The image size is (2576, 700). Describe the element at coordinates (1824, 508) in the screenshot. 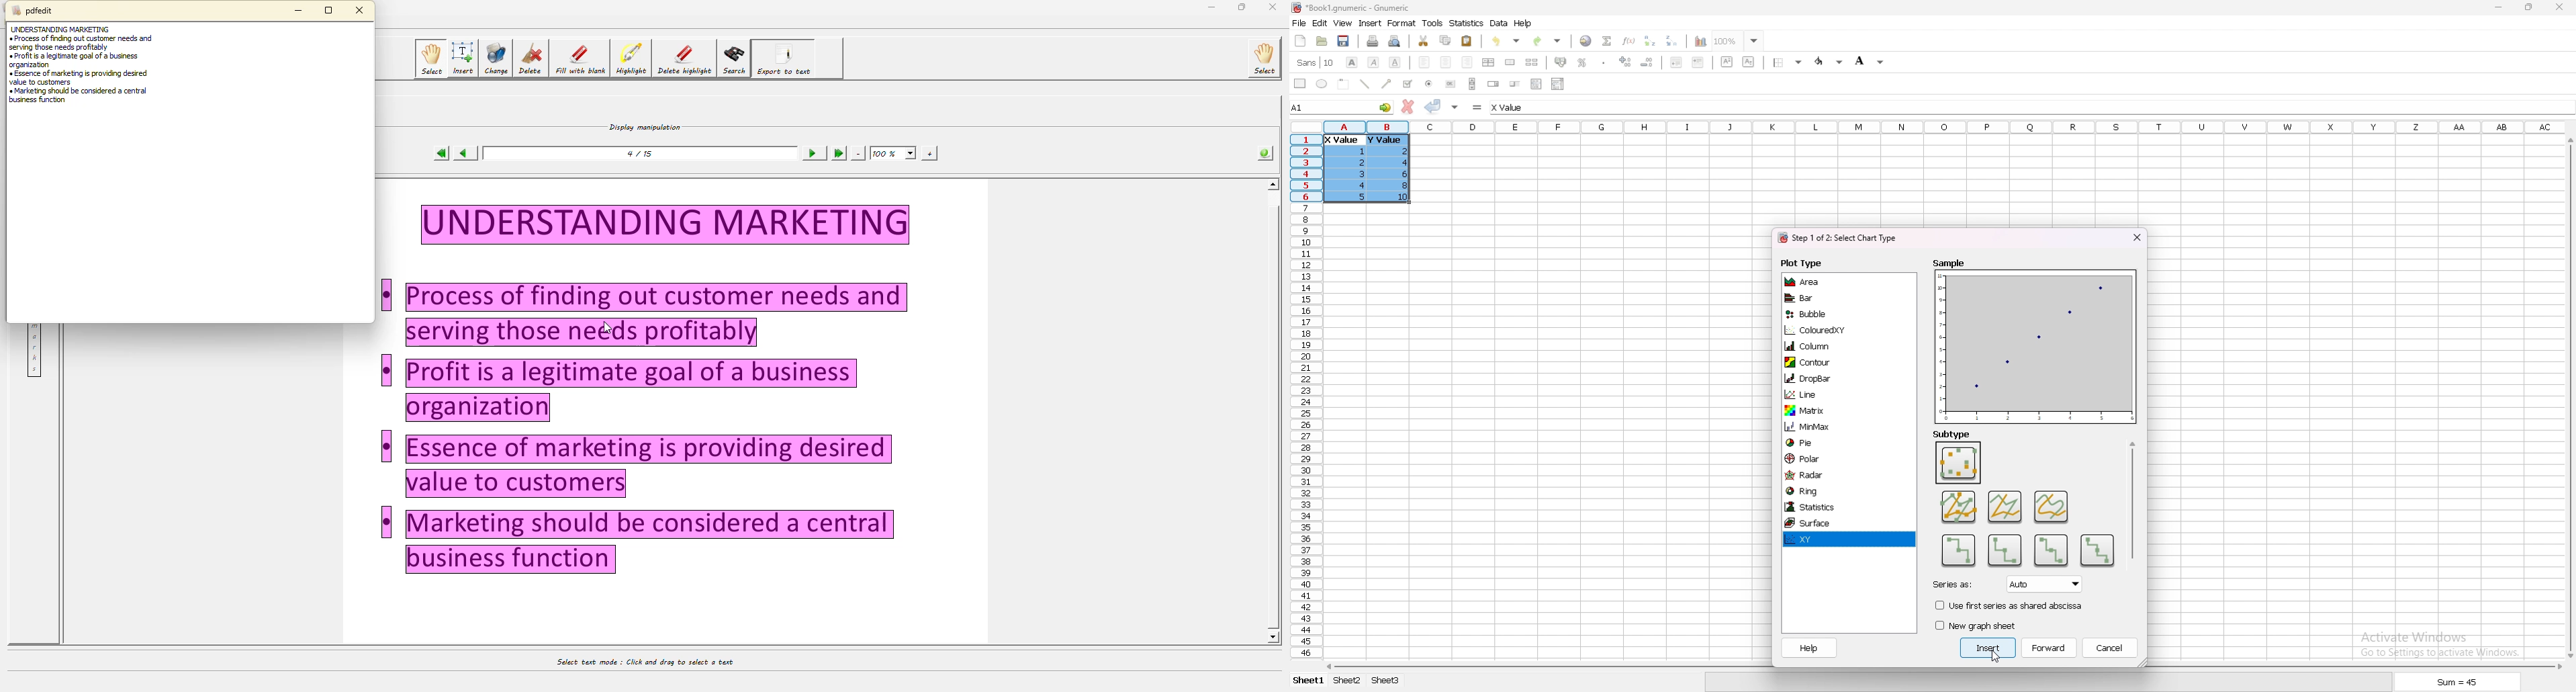

I see `statistics` at that location.